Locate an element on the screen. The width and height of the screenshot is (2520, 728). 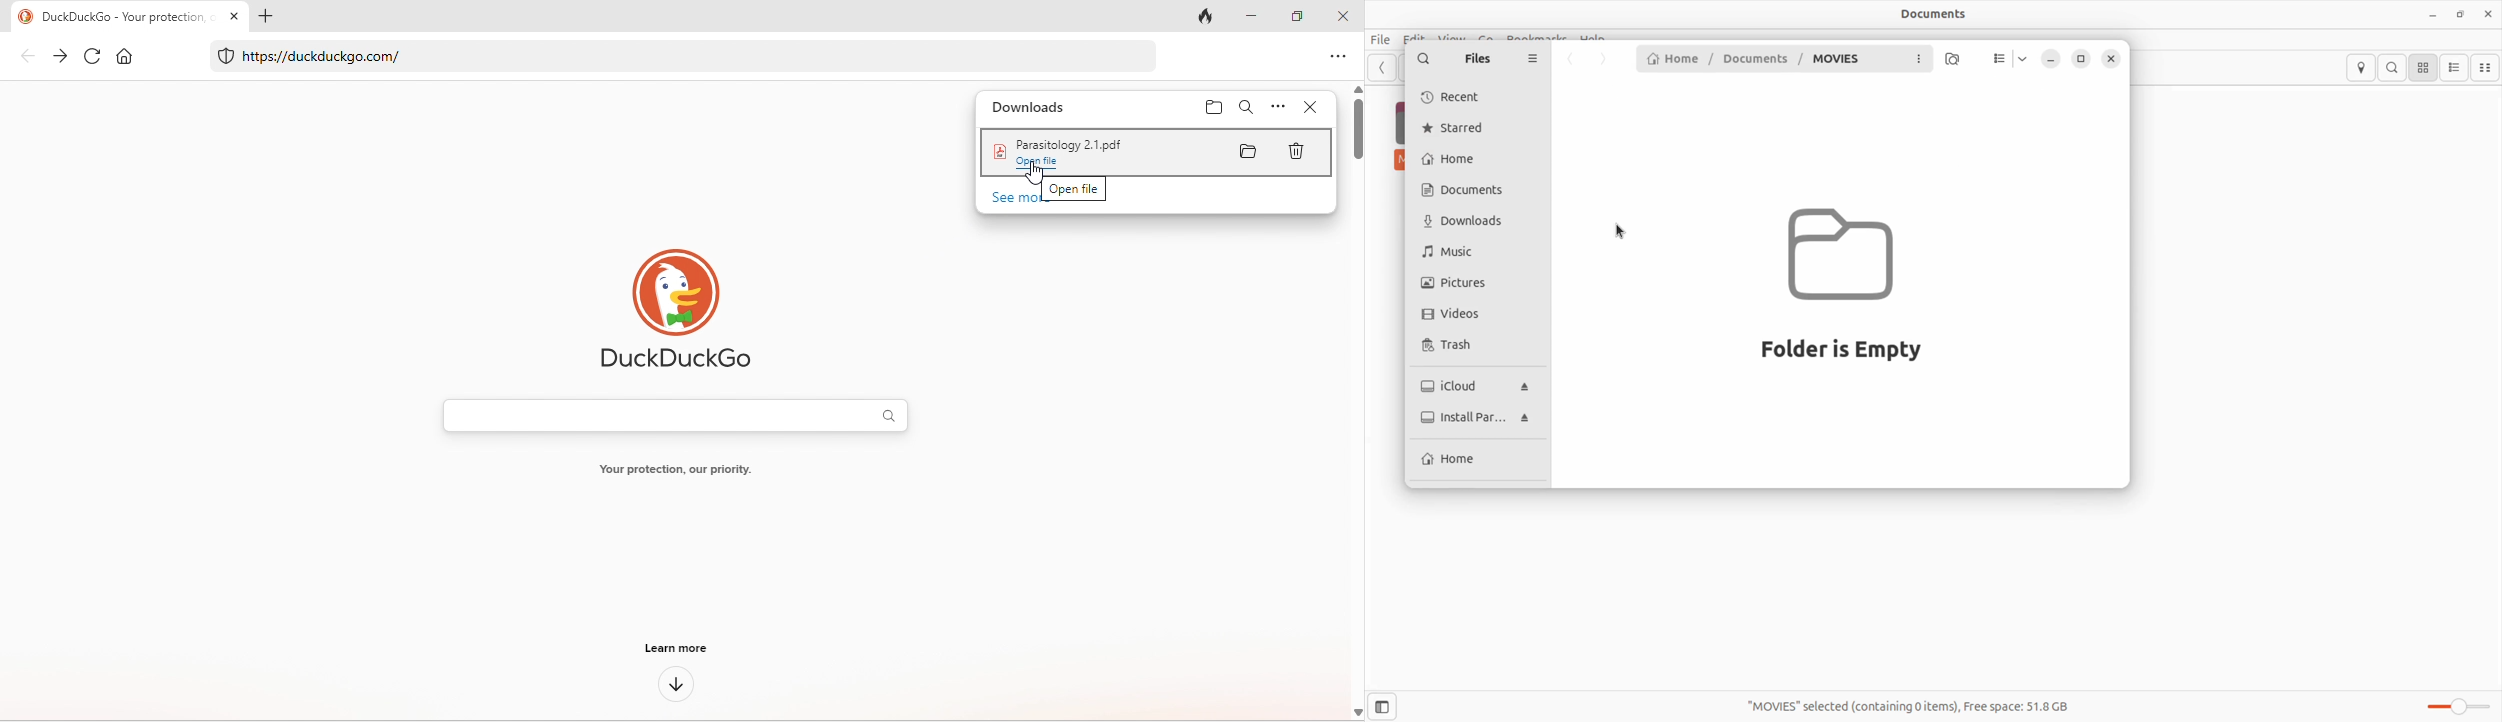
close is located at coordinates (1344, 14).